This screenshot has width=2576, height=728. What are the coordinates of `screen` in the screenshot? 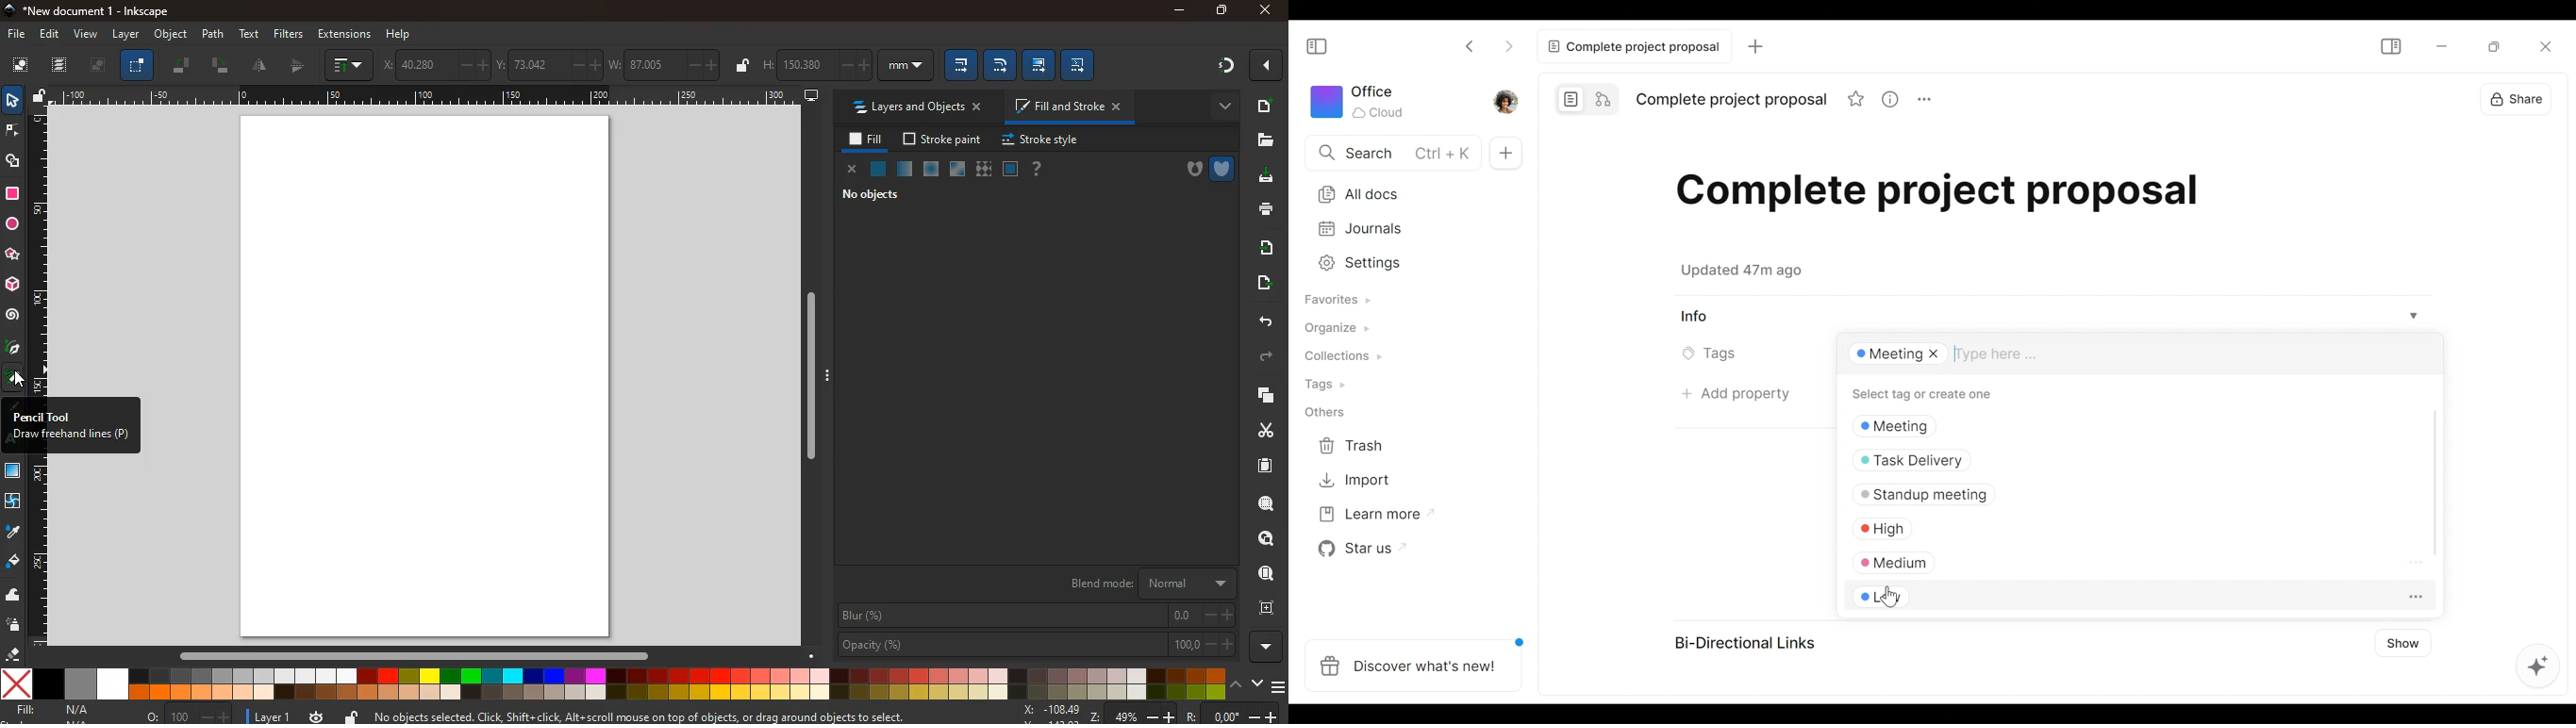 It's located at (426, 376).